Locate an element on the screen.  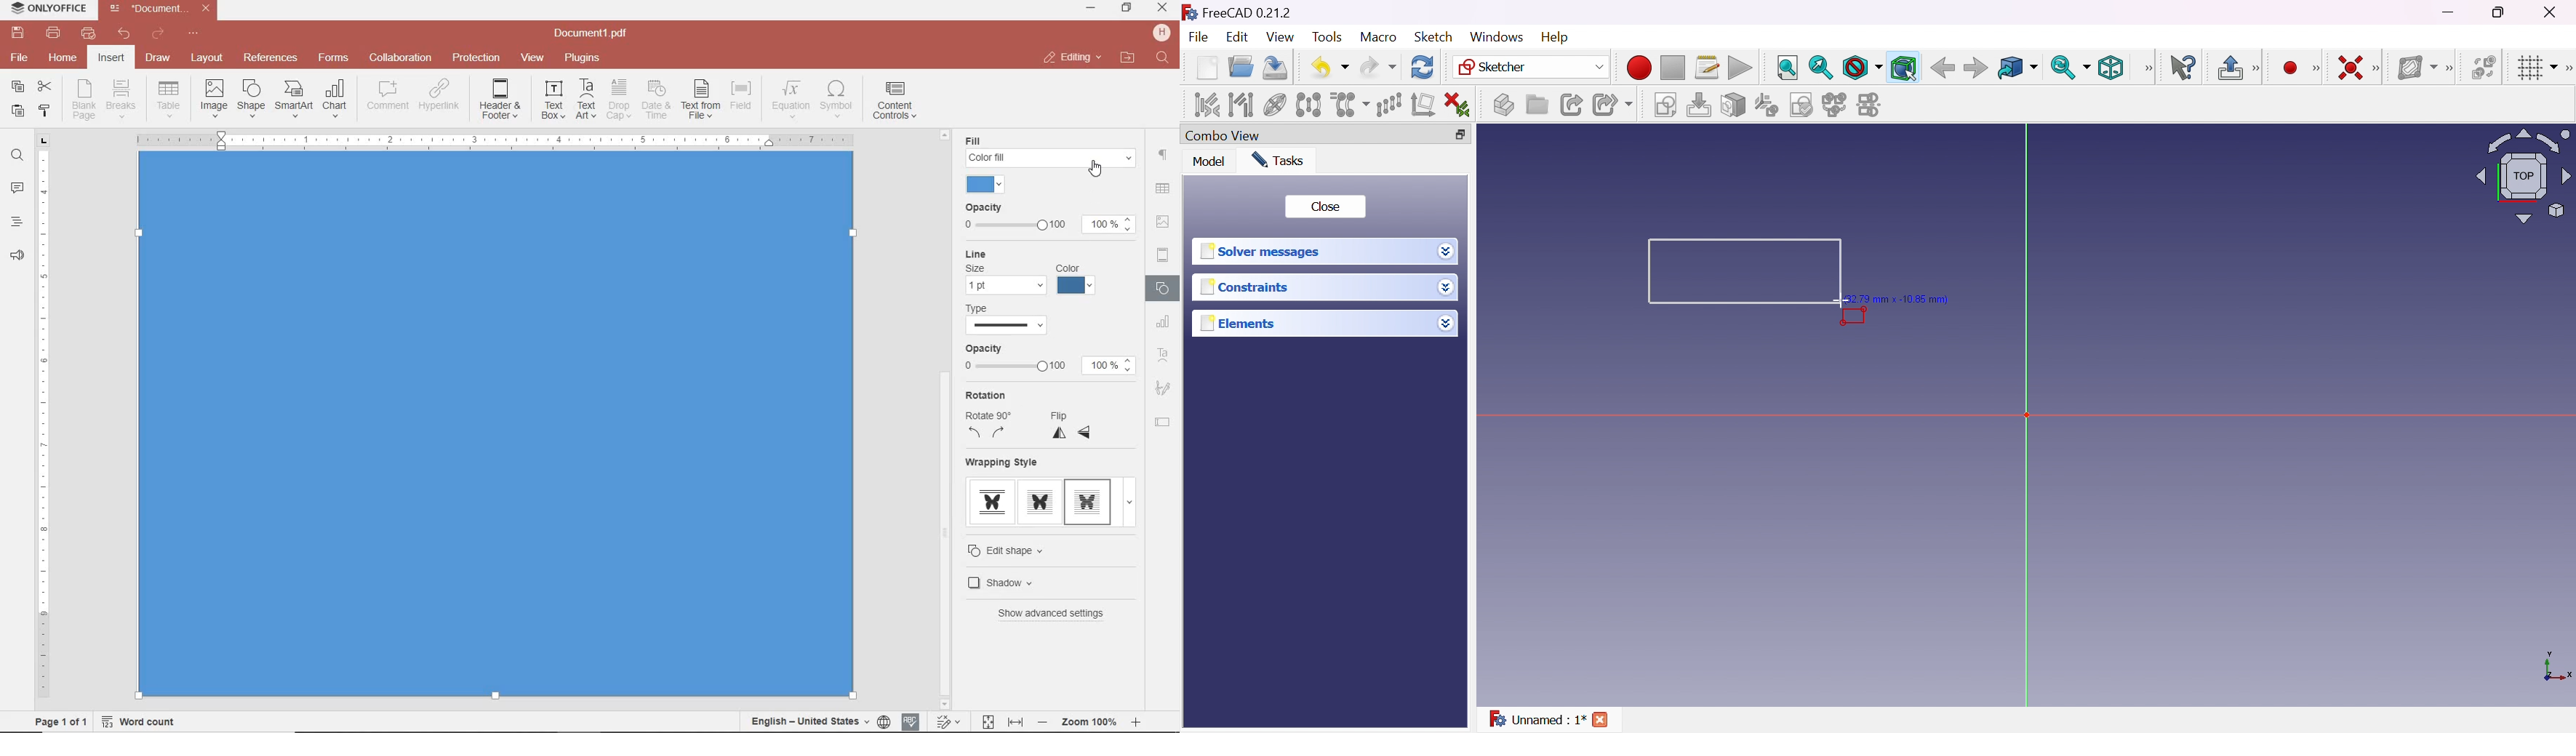
Select associated constraints is located at coordinates (1207, 104).